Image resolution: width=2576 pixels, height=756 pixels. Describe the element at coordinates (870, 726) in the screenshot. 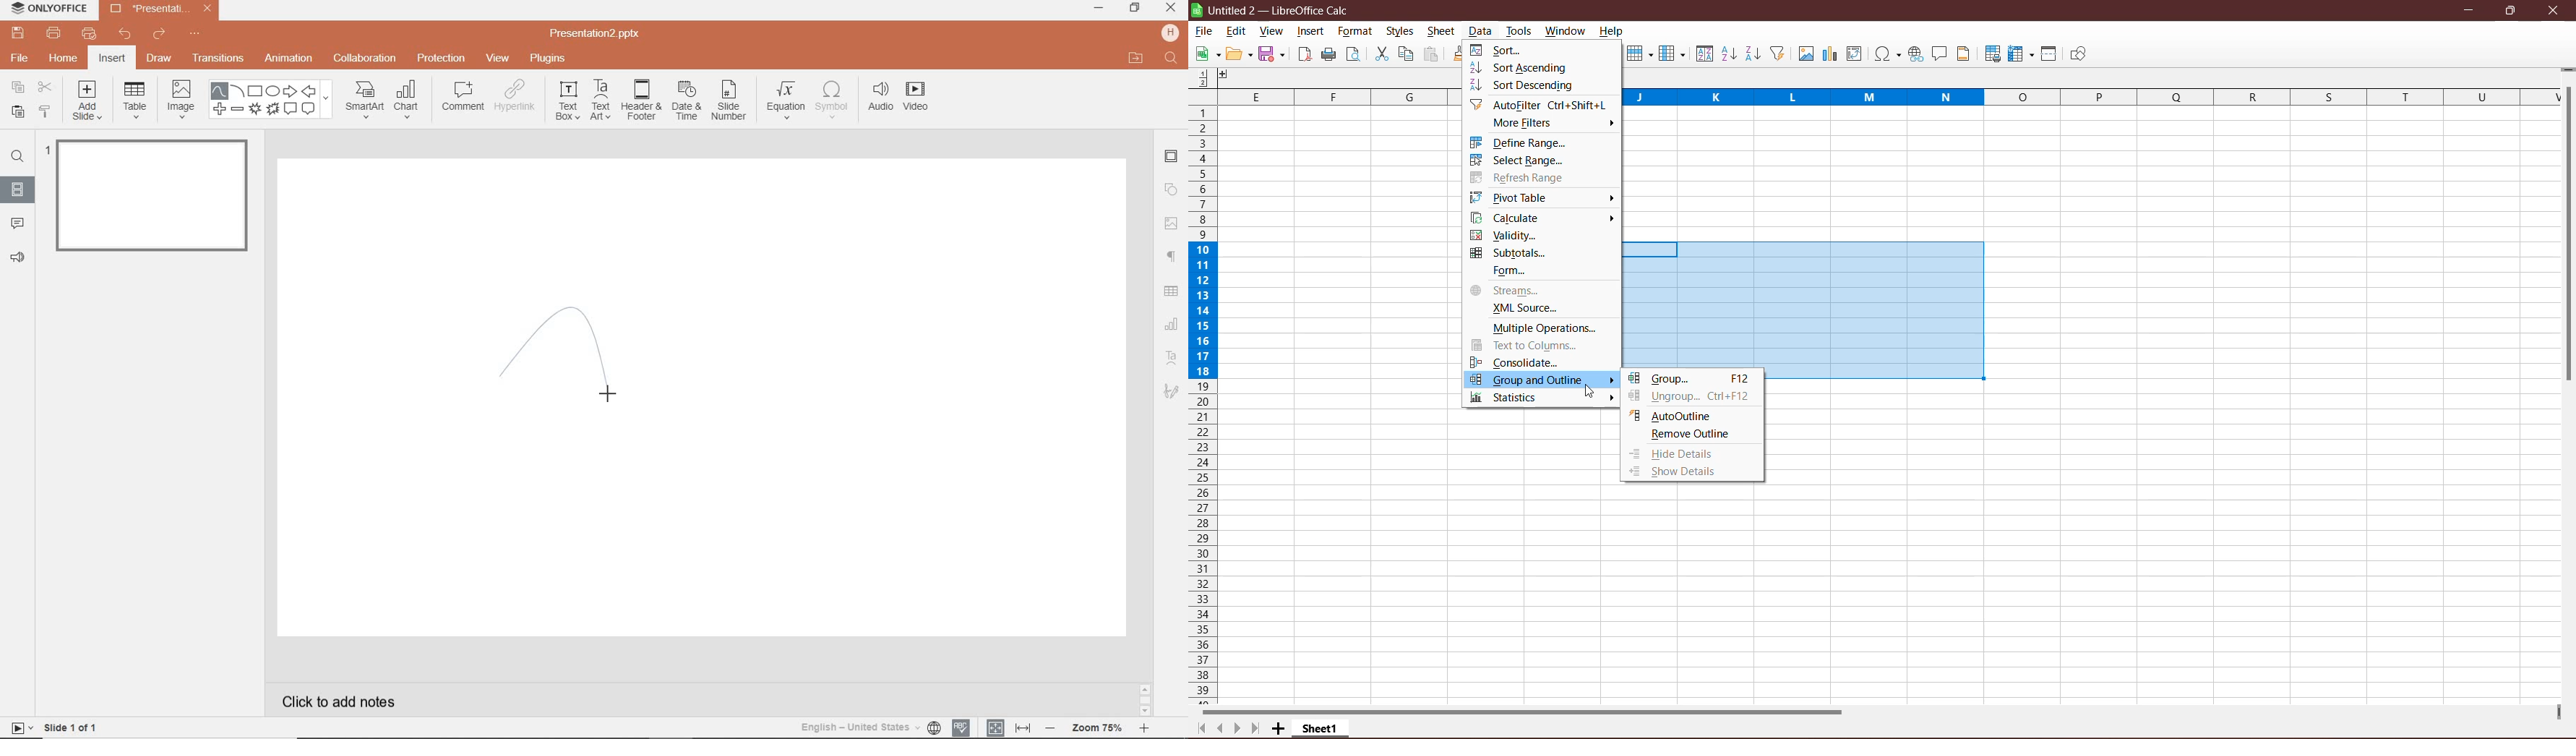

I see `TEXT LANGUAGE` at that location.